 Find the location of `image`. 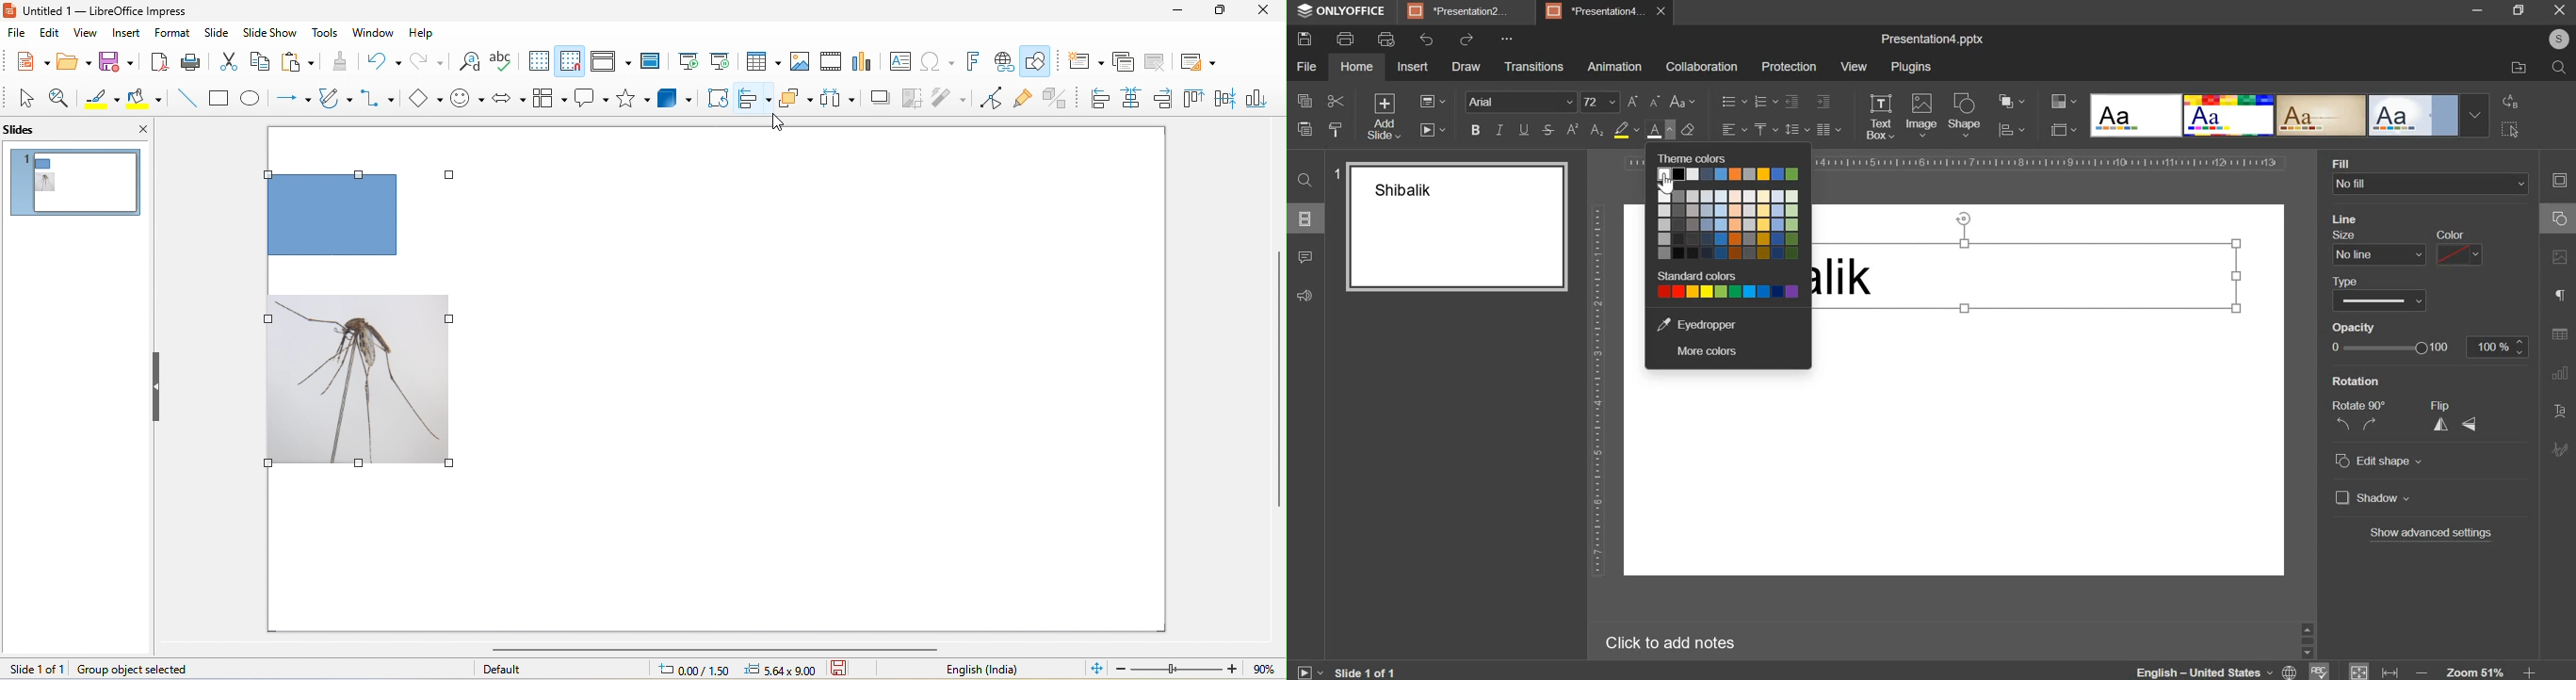

image is located at coordinates (1921, 115).